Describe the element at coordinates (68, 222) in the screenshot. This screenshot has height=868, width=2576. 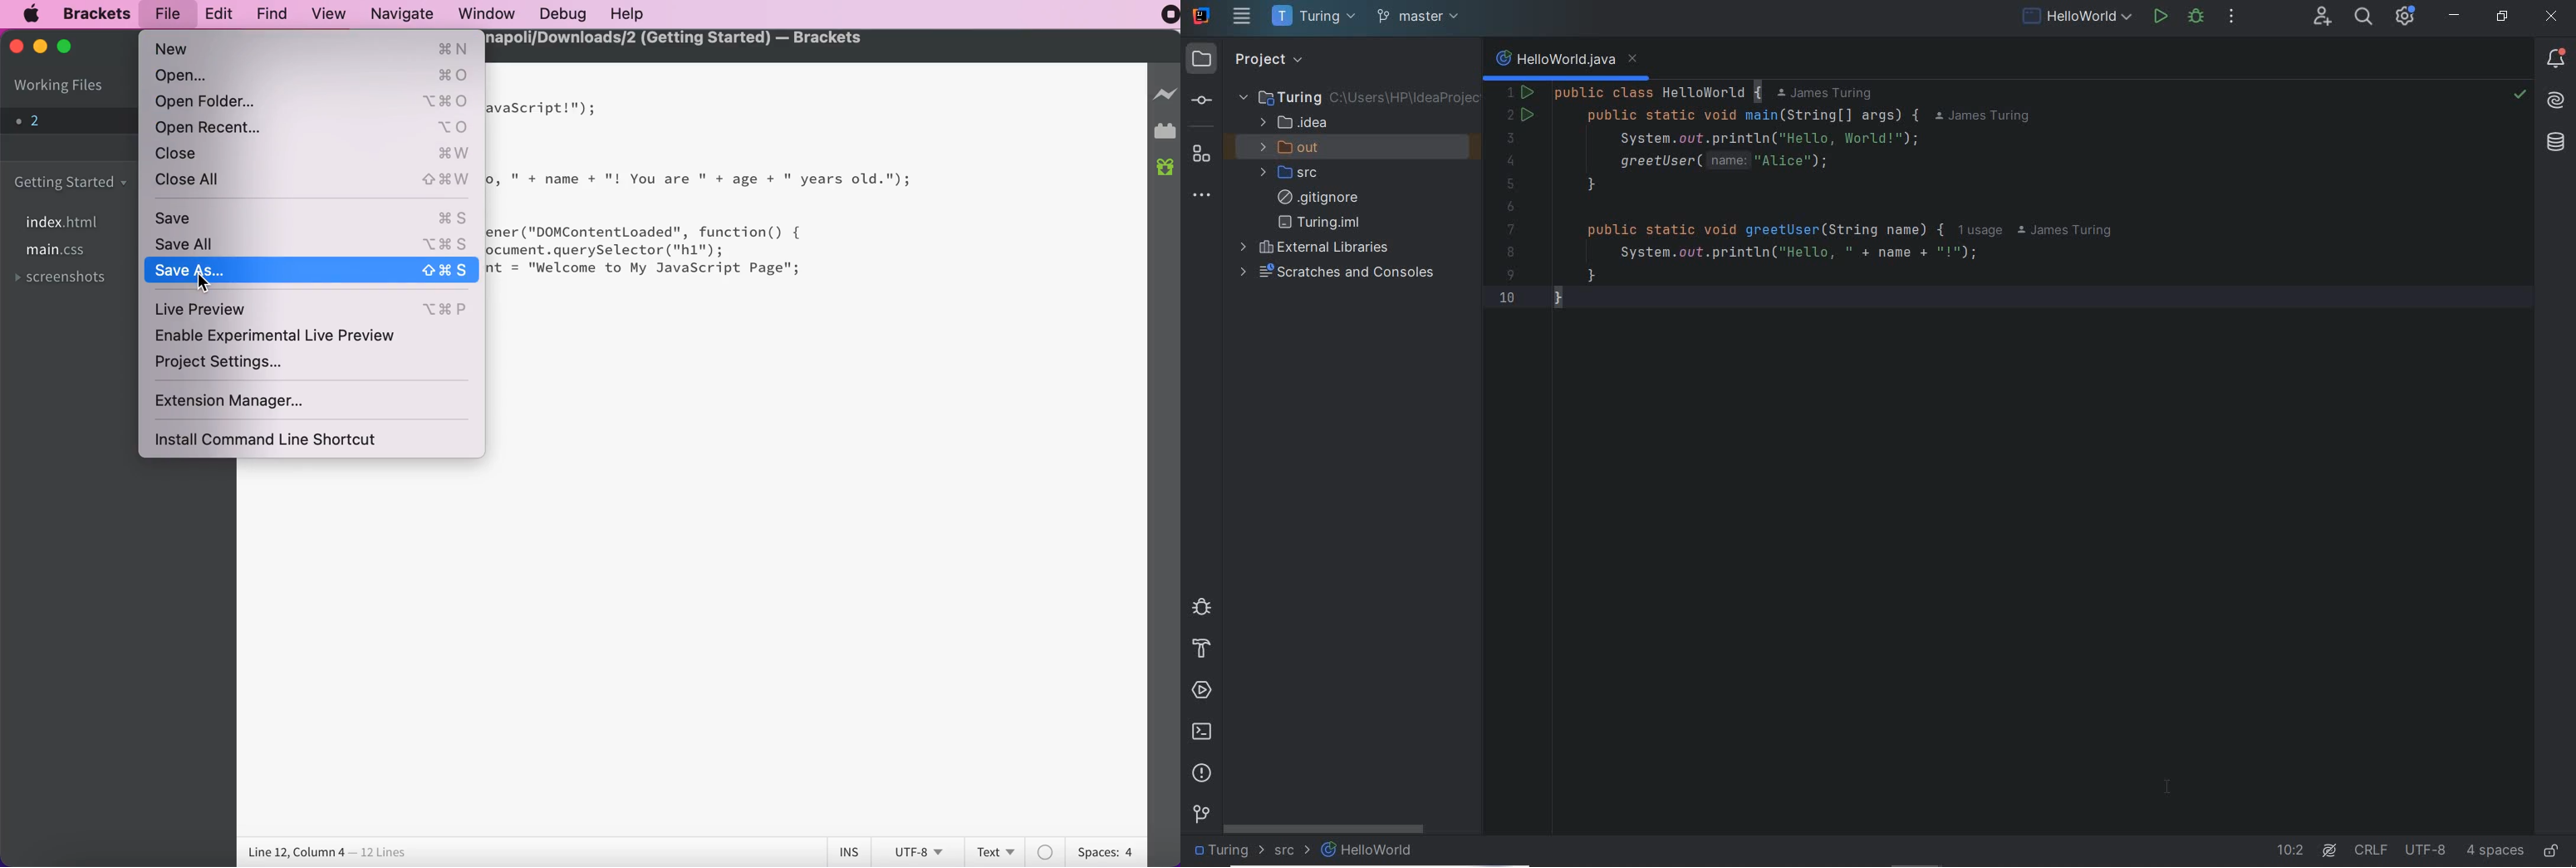
I see `index.html` at that location.